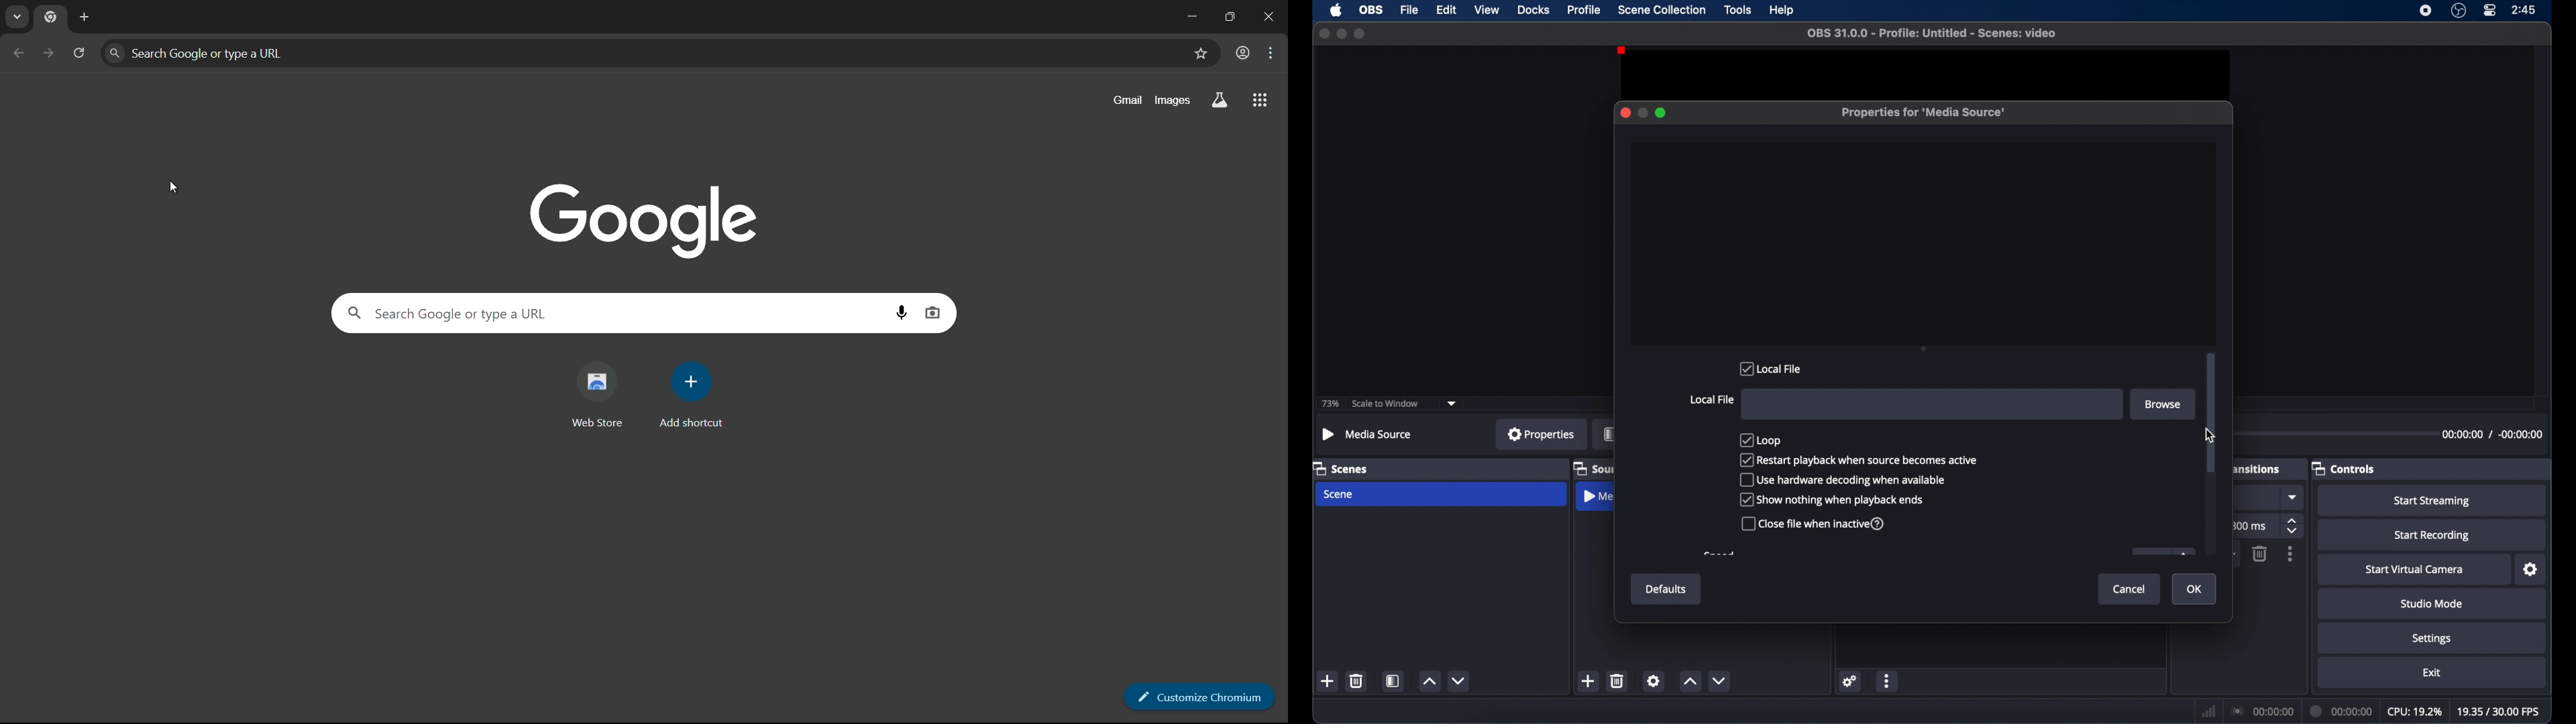 Image resolution: width=2576 pixels, height=728 pixels. What do you see at coordinates (174, 188) in the screenshot?
I see `cursor` at bounding box center [174, 188].